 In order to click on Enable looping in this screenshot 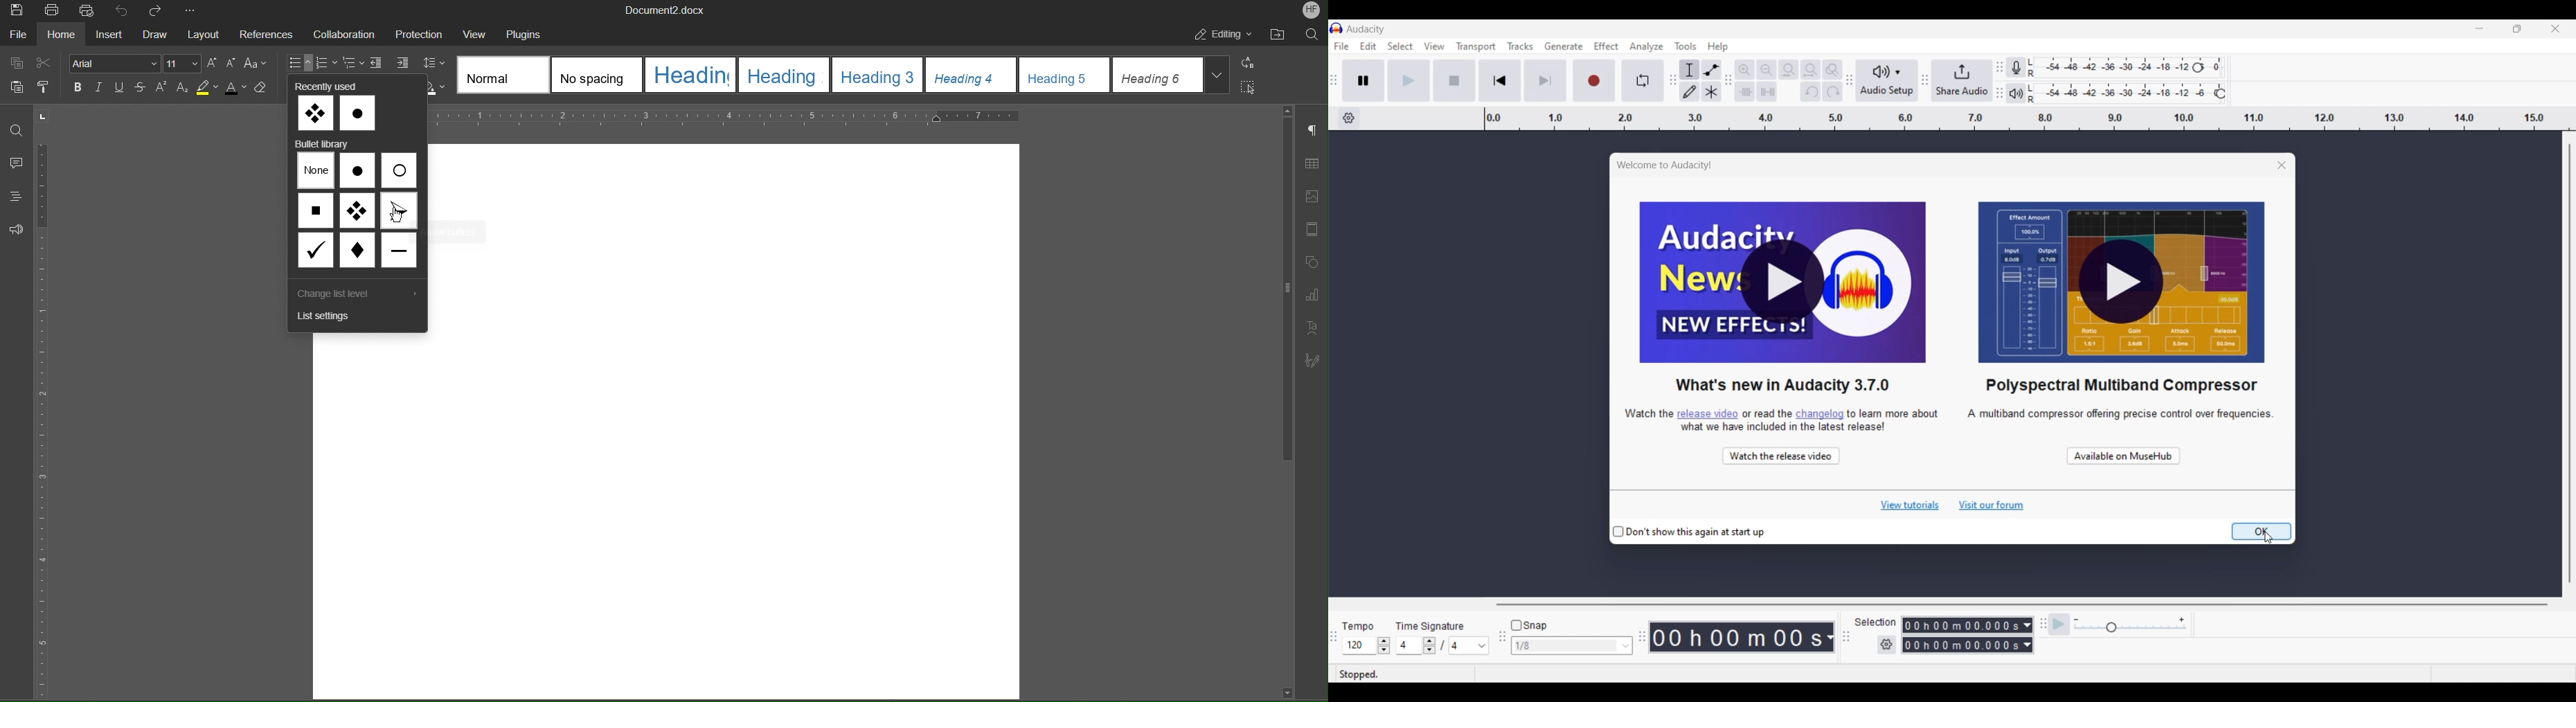, I will do `click(1643, 81)`.